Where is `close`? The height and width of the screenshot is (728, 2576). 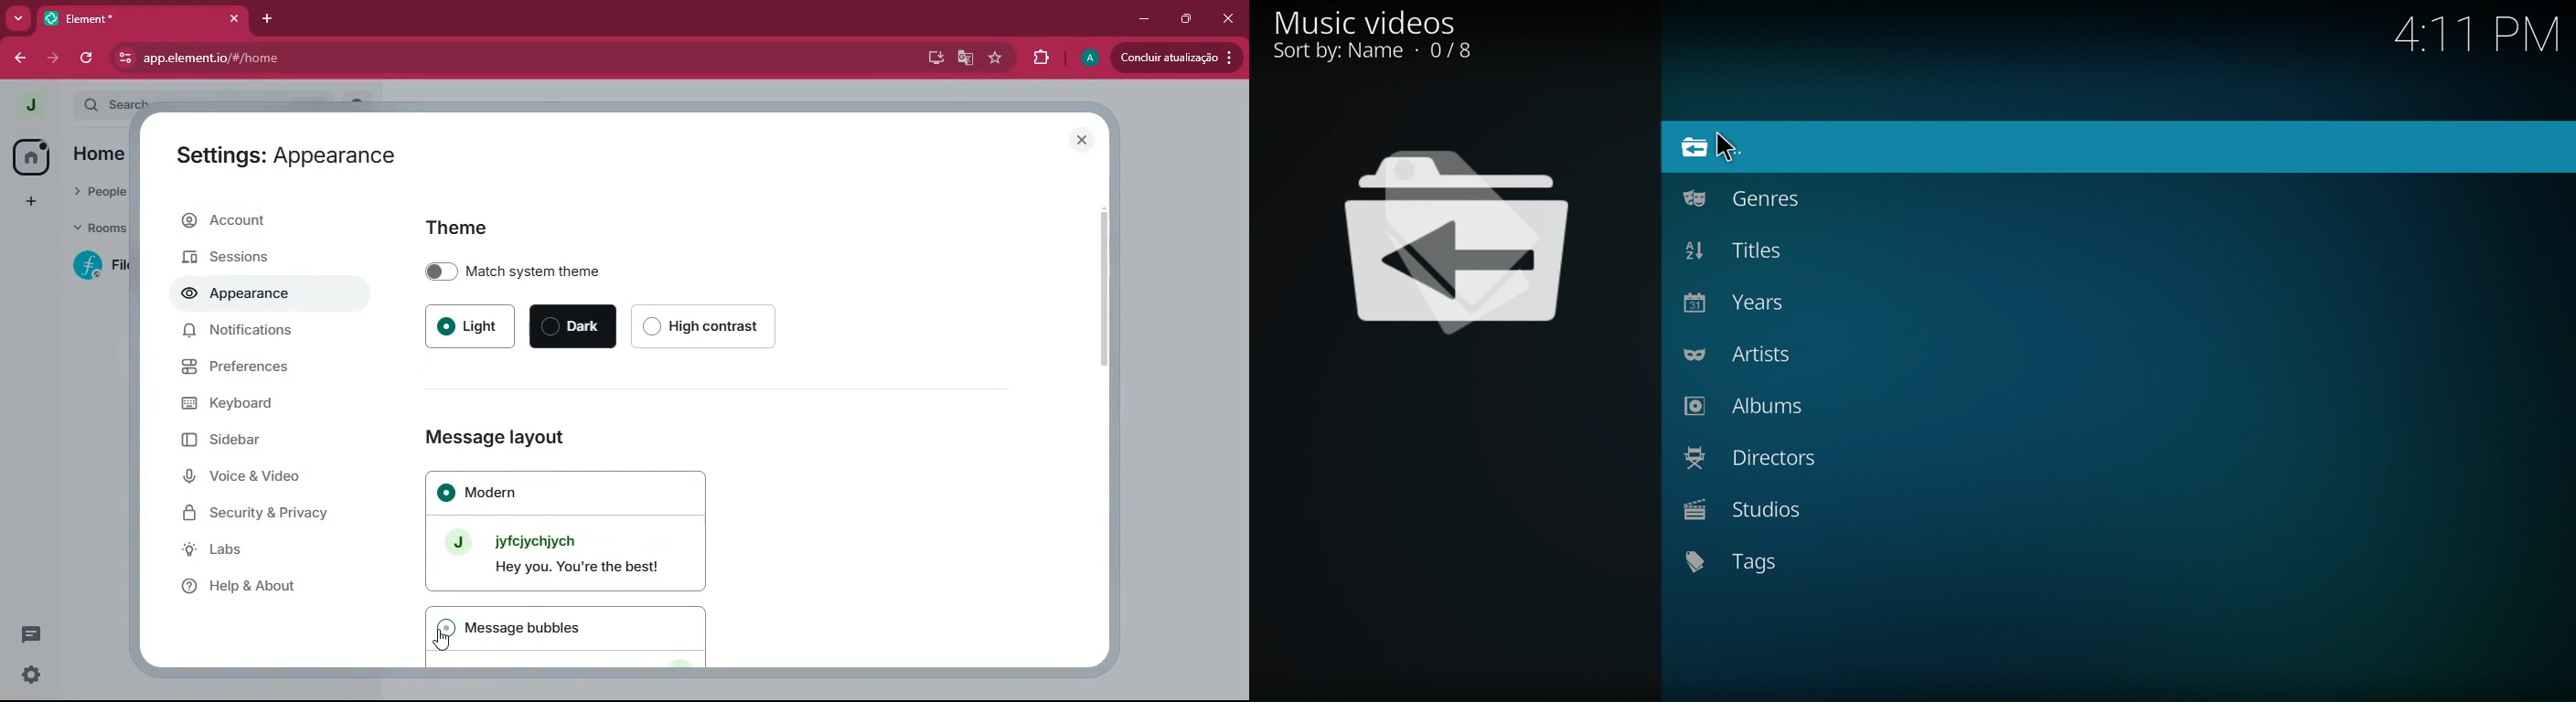 close is located at coordinates (1228, 18).